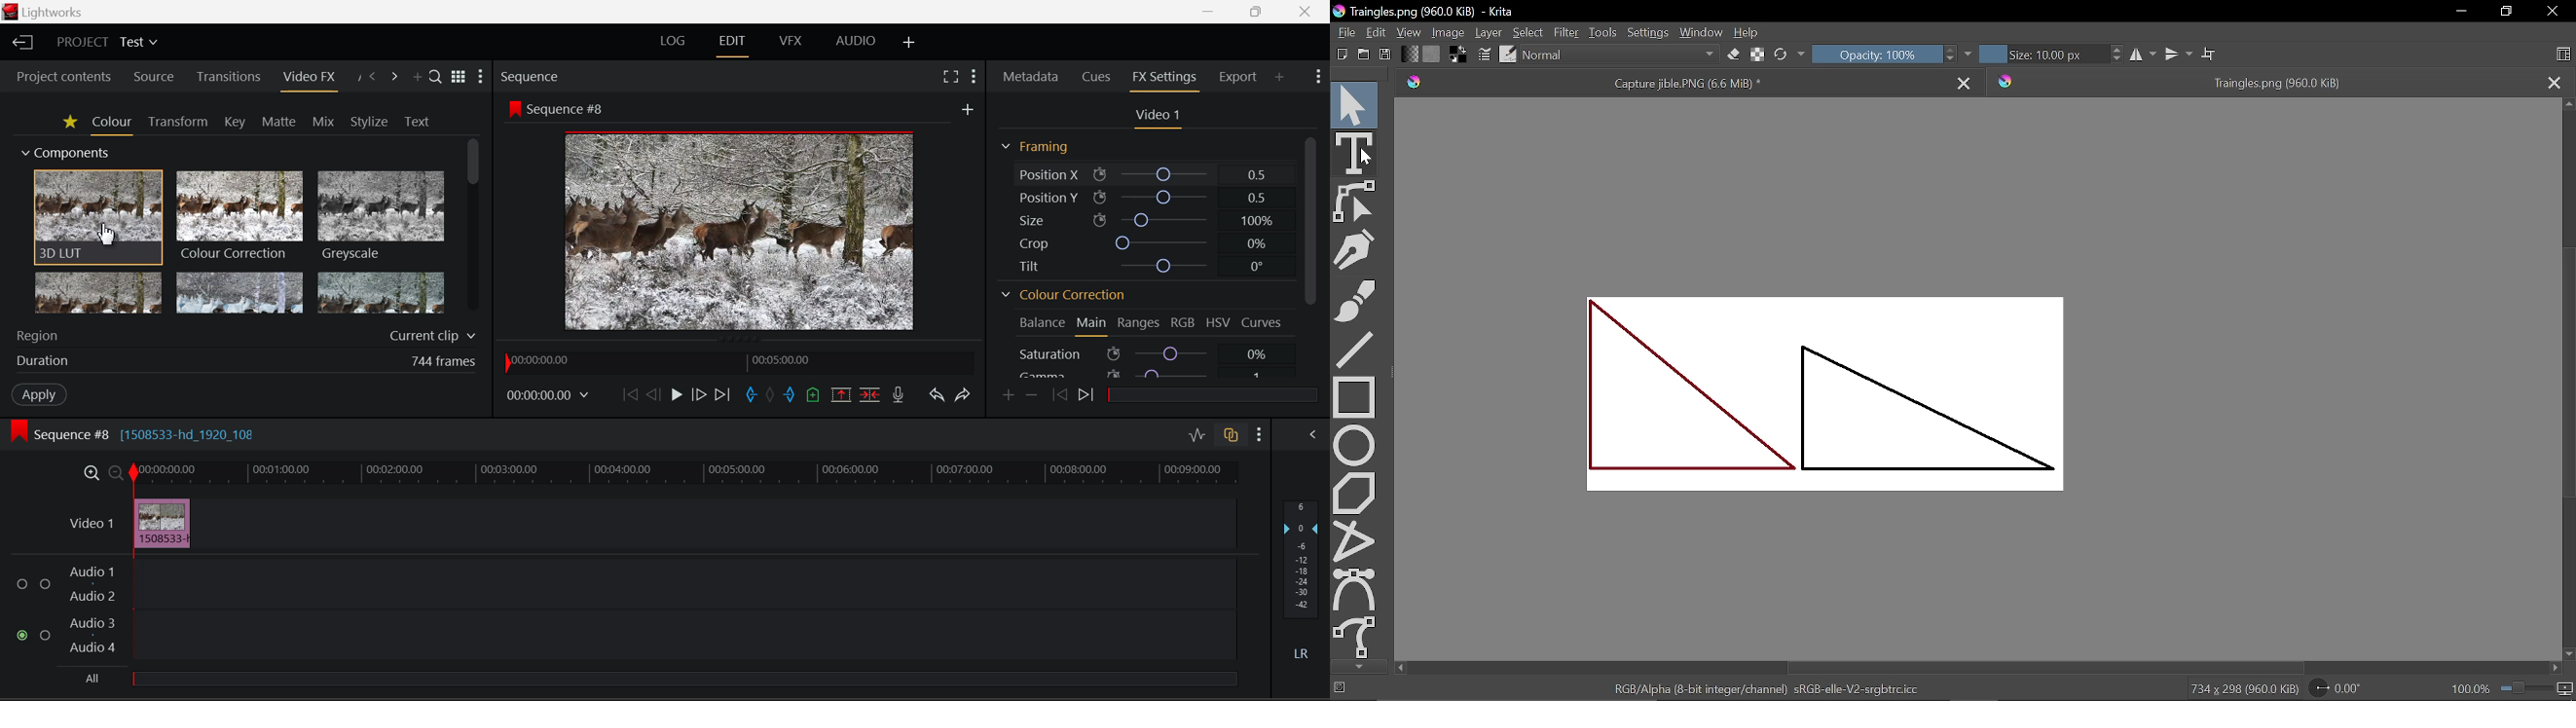  What do you see at coordinates (1092, 326) in the screenshot?
I see `Main Tab Open` at bounding box center [1092, 326].